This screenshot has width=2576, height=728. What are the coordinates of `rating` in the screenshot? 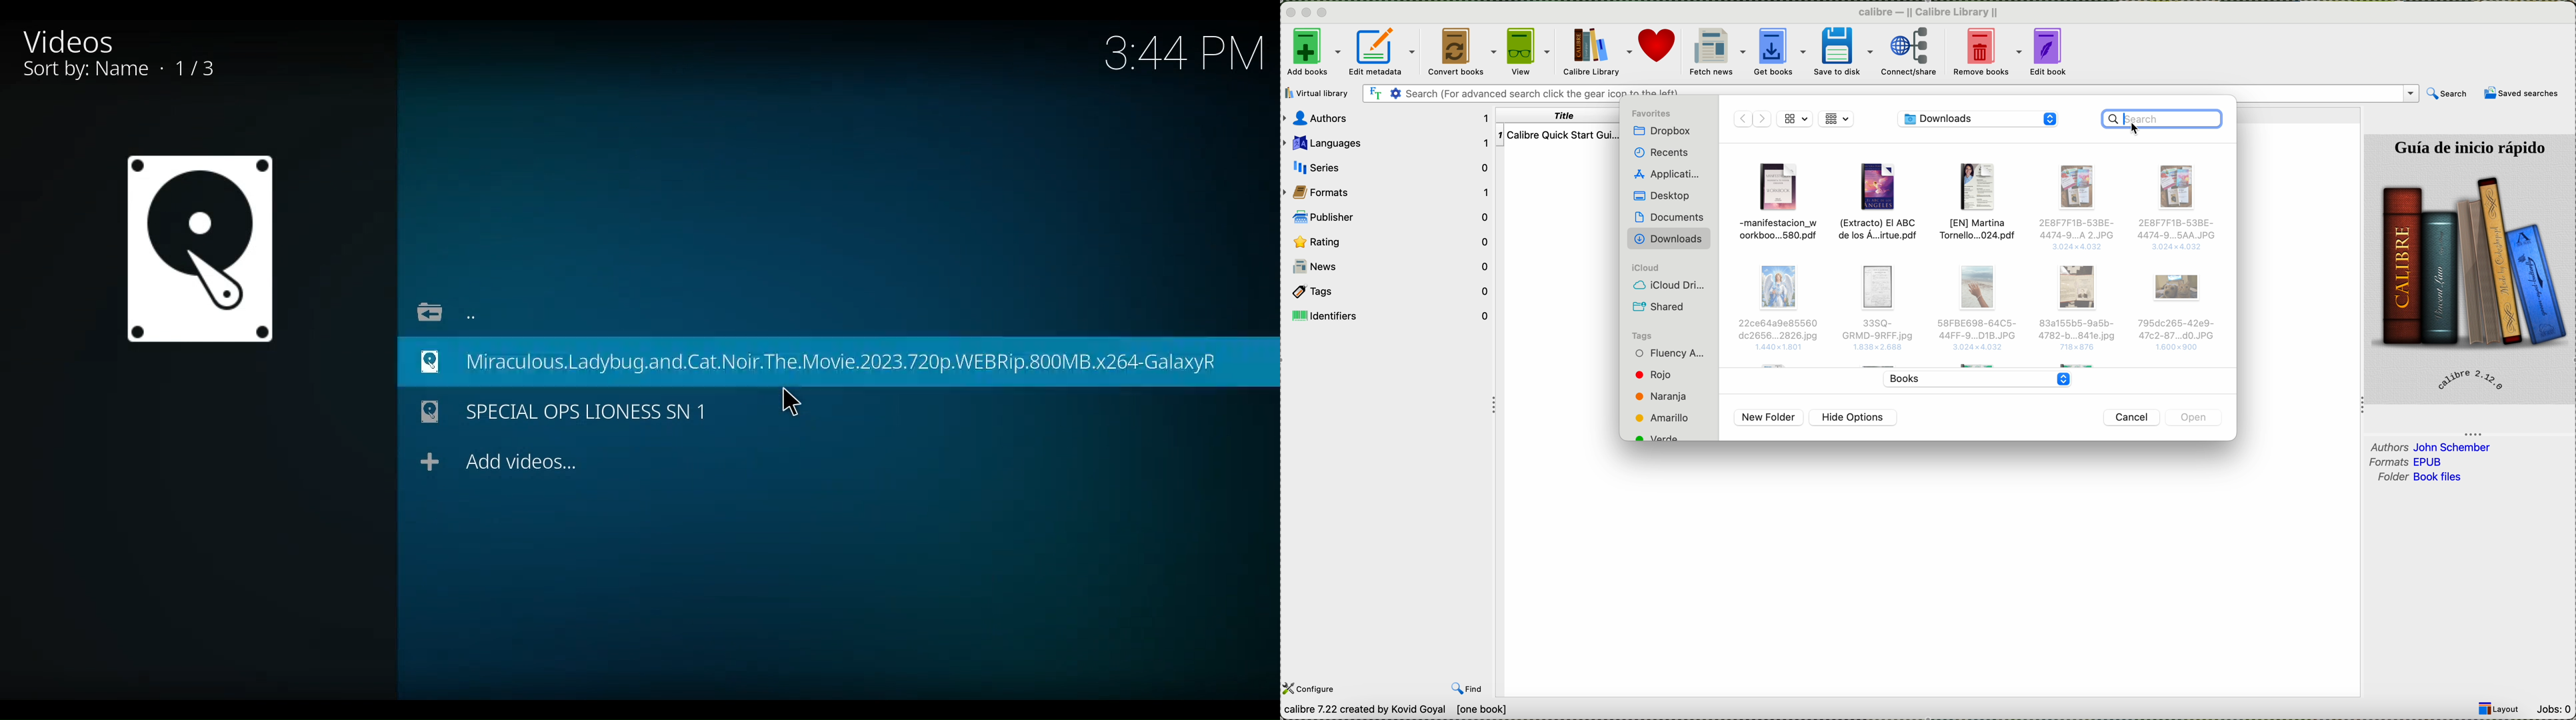 It's located at (1390, 243).